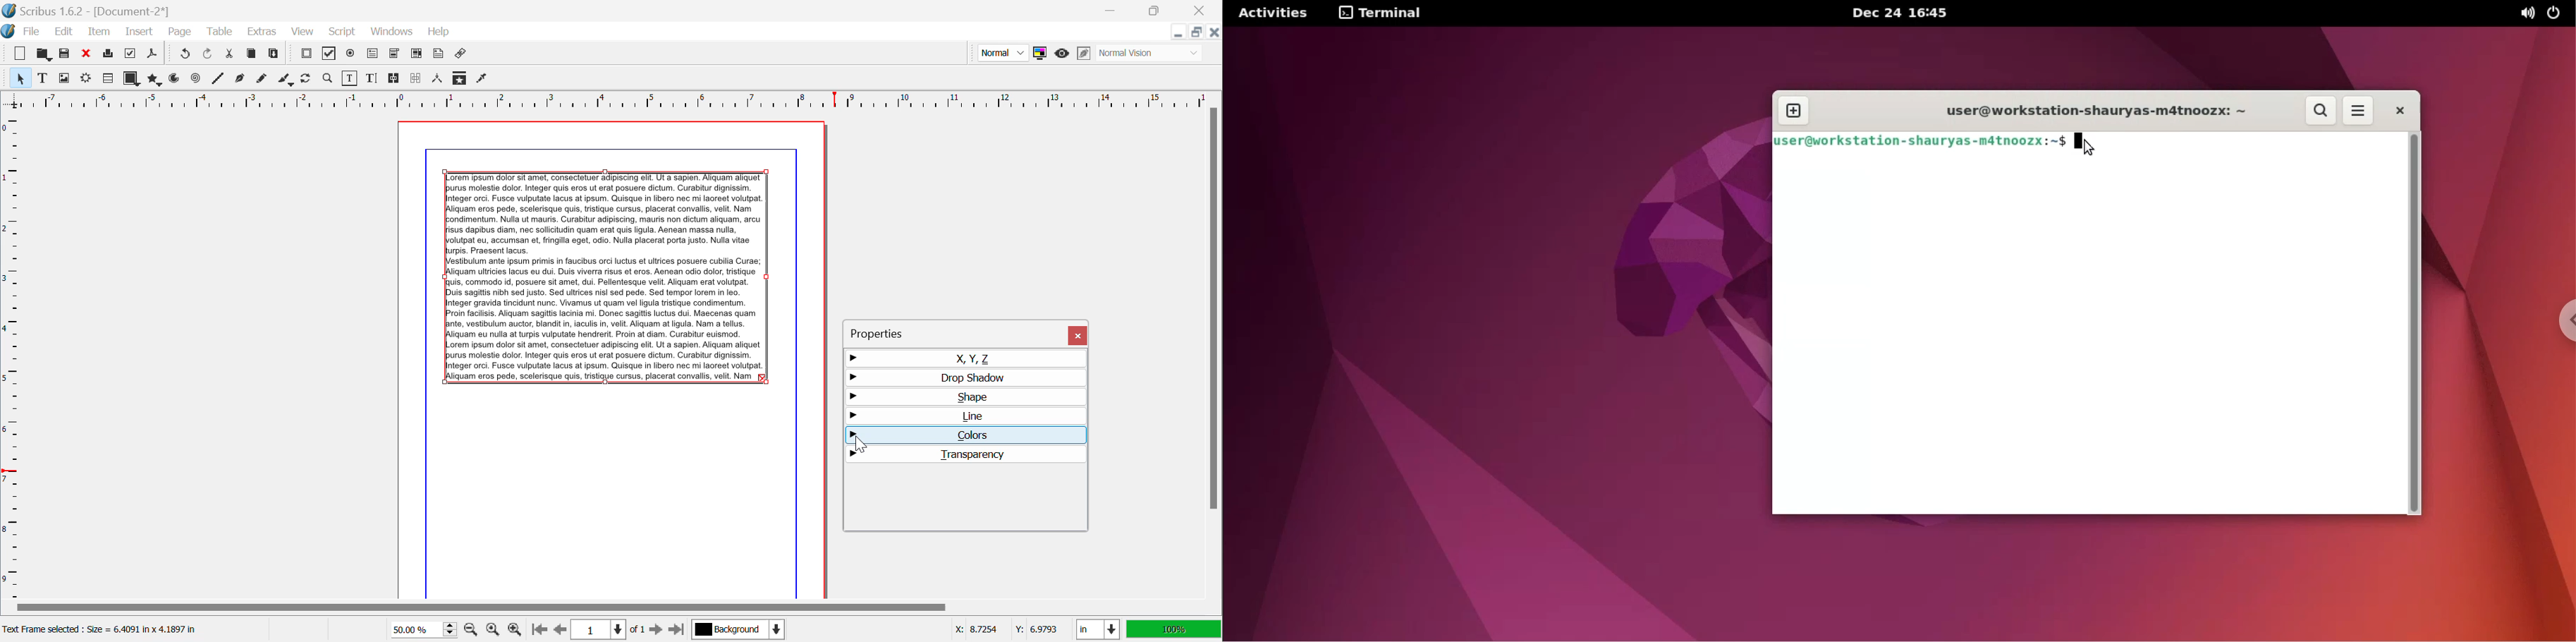  I want to click on Page Rotation, so click(309, 80).